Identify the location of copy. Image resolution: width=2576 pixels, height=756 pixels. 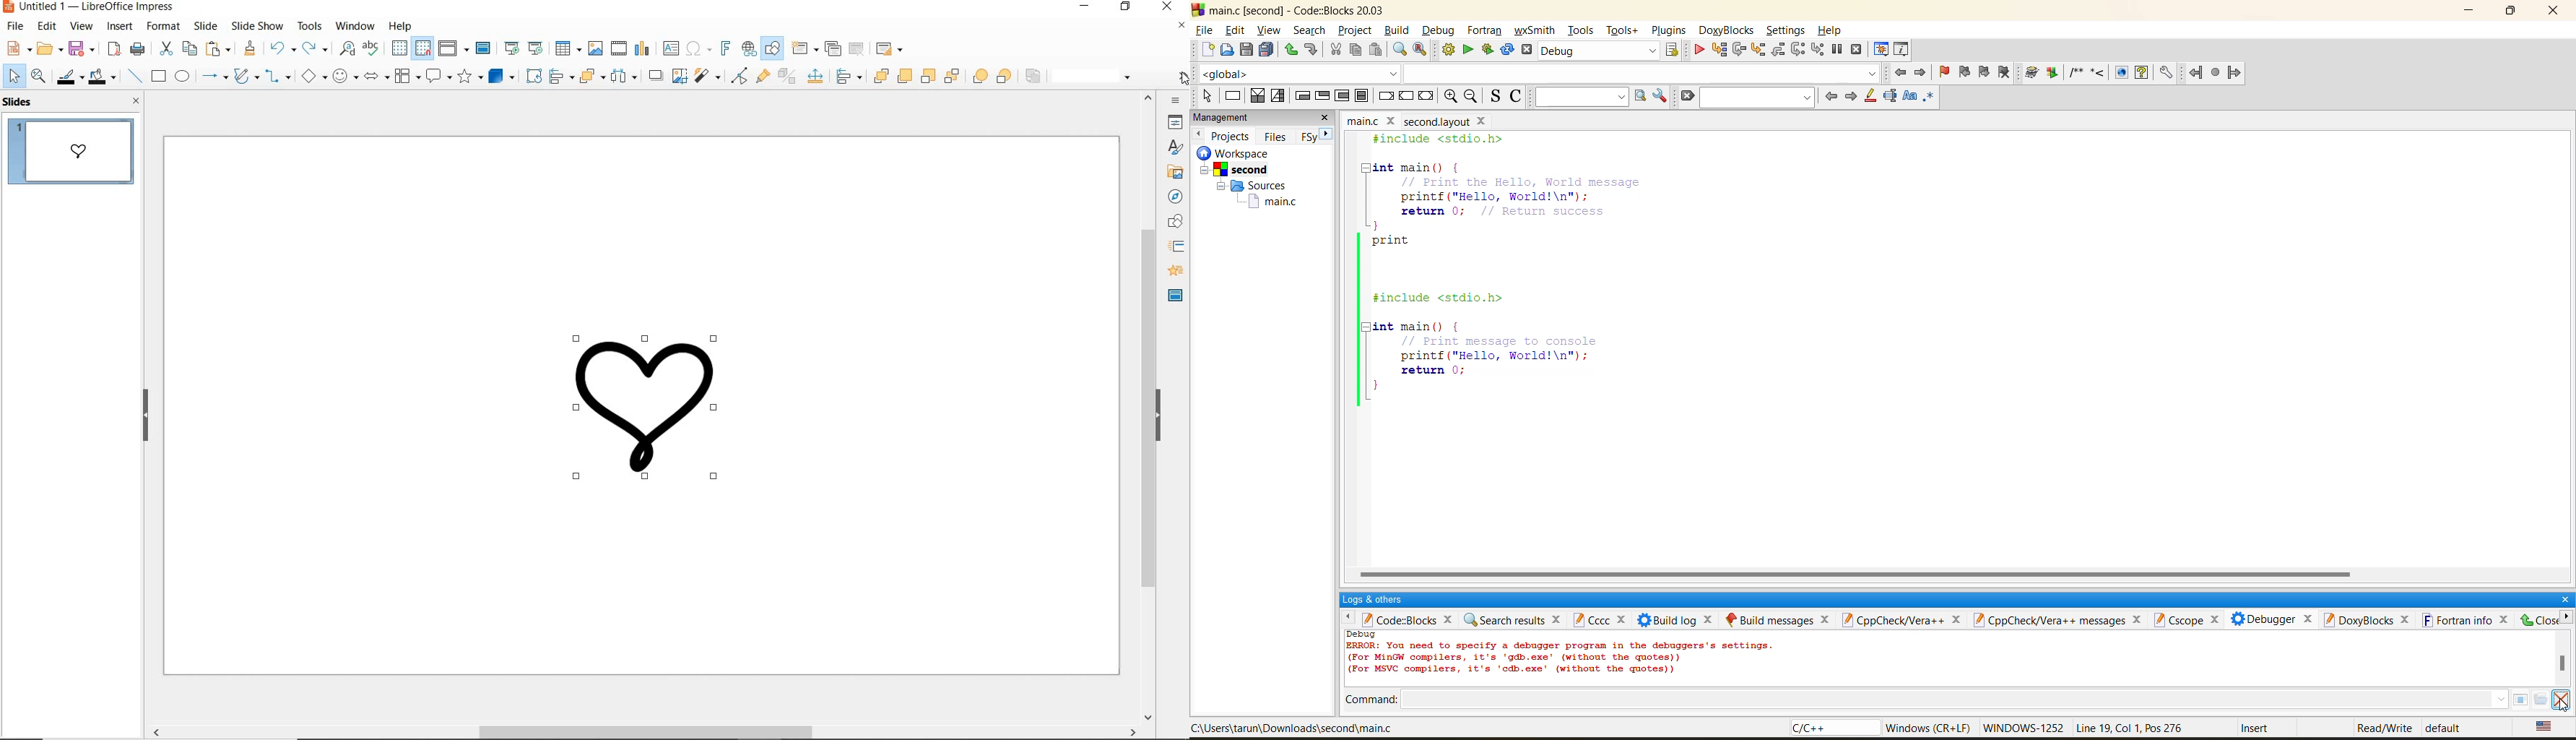
(188, 49).